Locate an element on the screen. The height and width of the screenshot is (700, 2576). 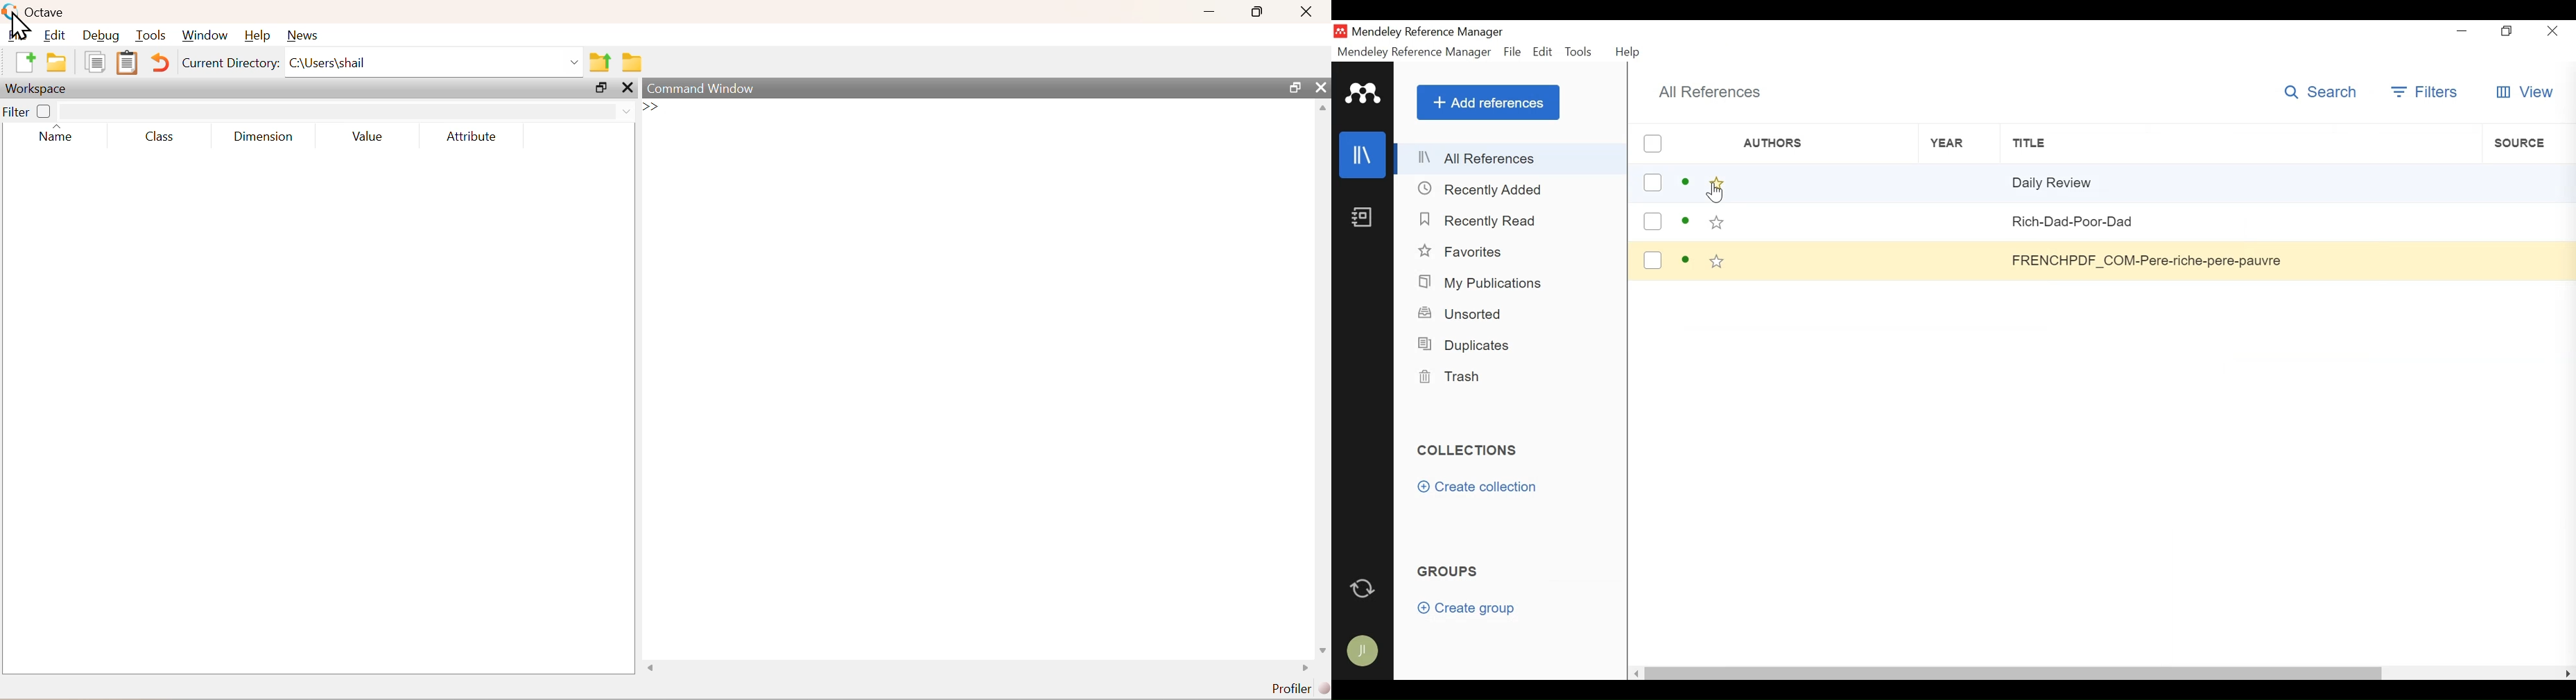
Value is located at coordinates (368, 137).